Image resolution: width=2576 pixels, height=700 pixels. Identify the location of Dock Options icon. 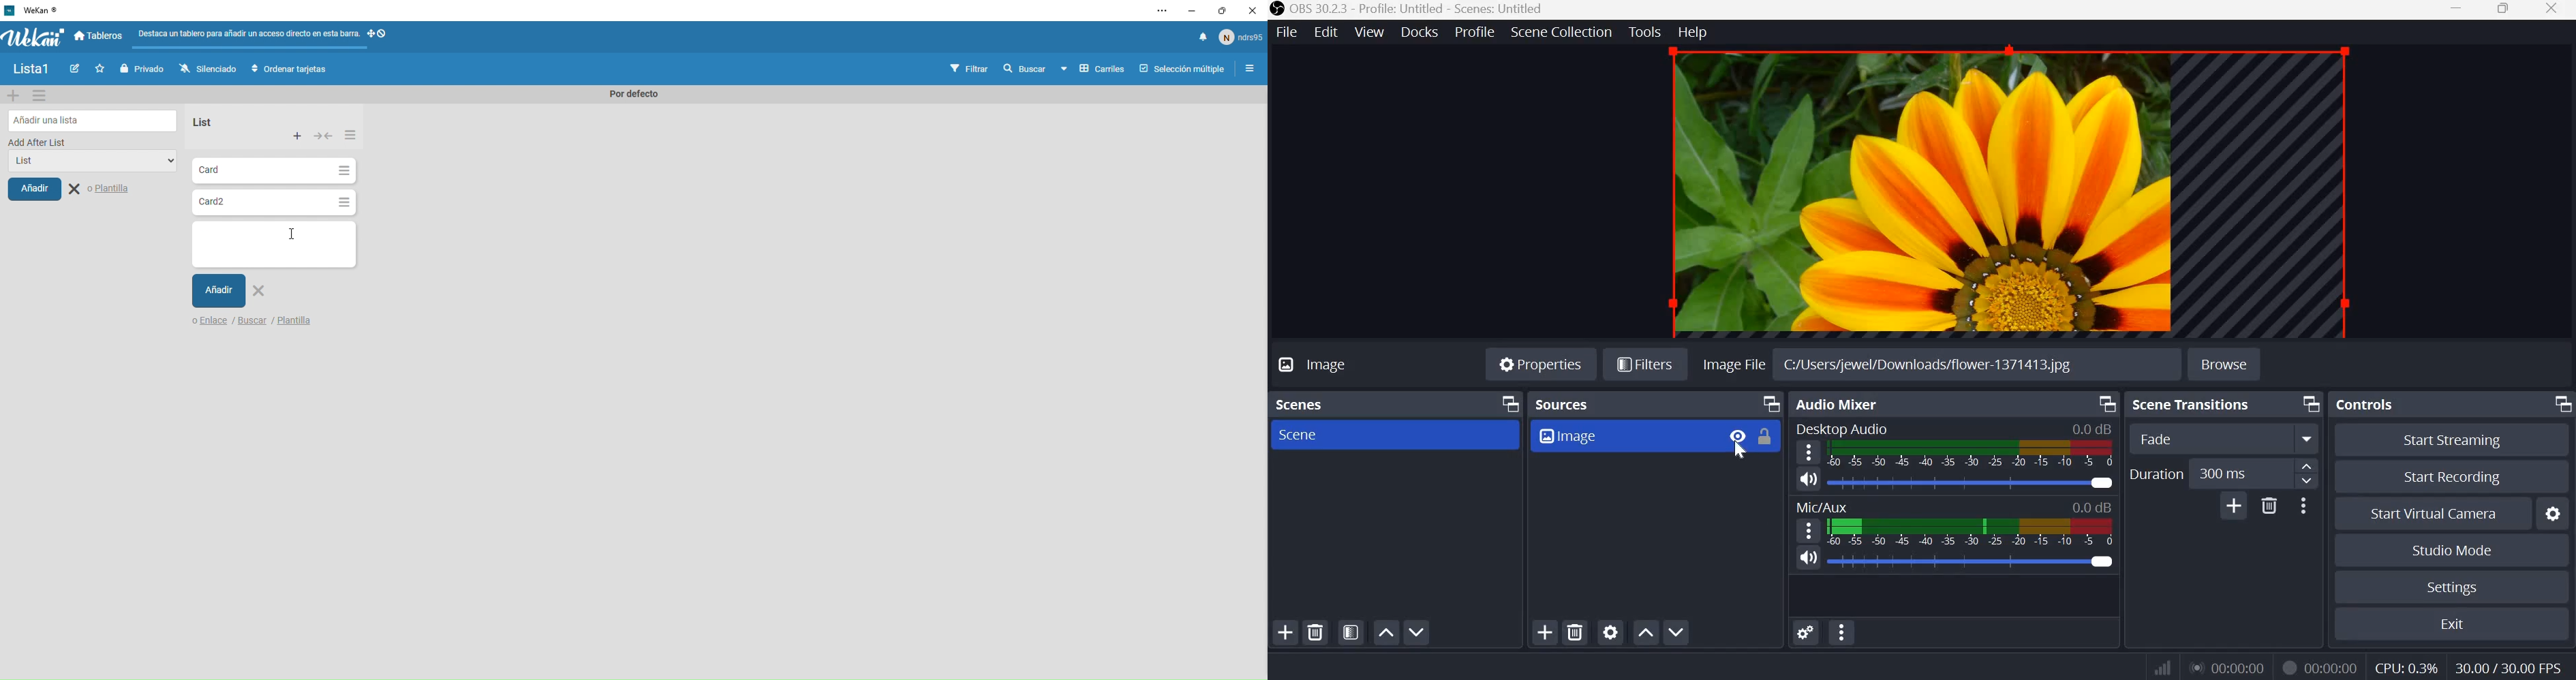
(1770, 404).